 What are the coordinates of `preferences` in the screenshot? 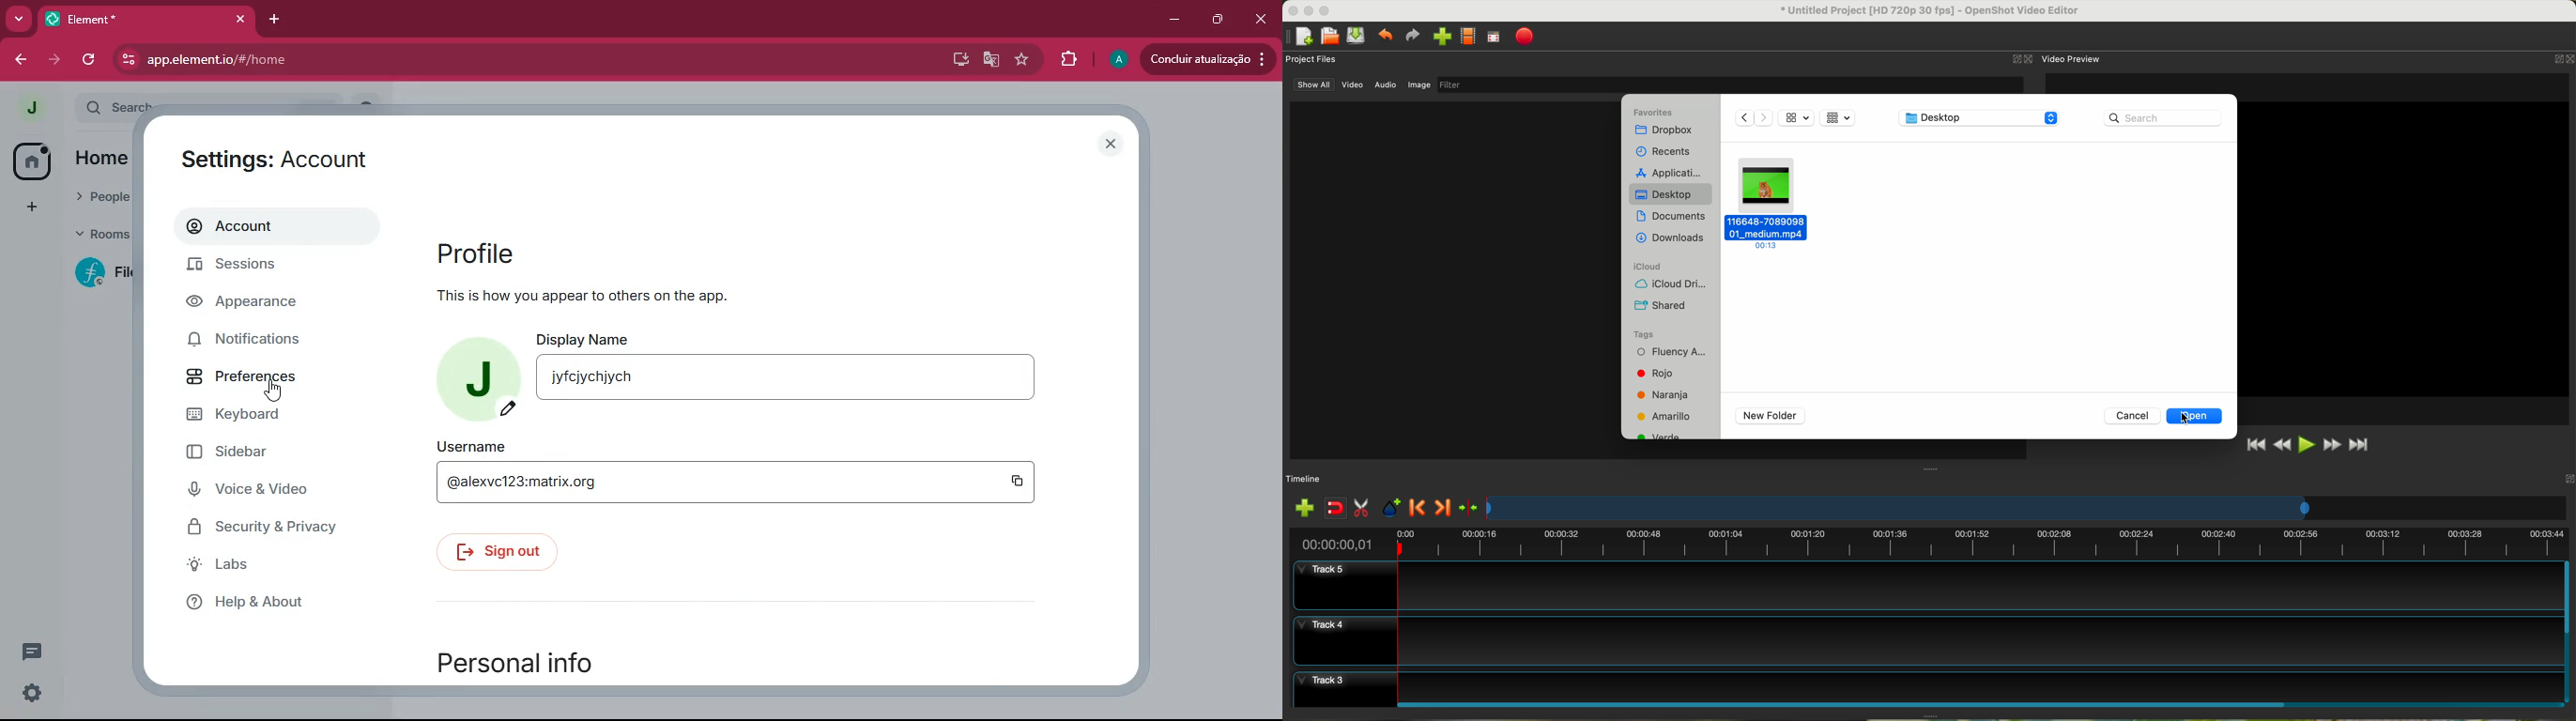 It's located at (257, 381).